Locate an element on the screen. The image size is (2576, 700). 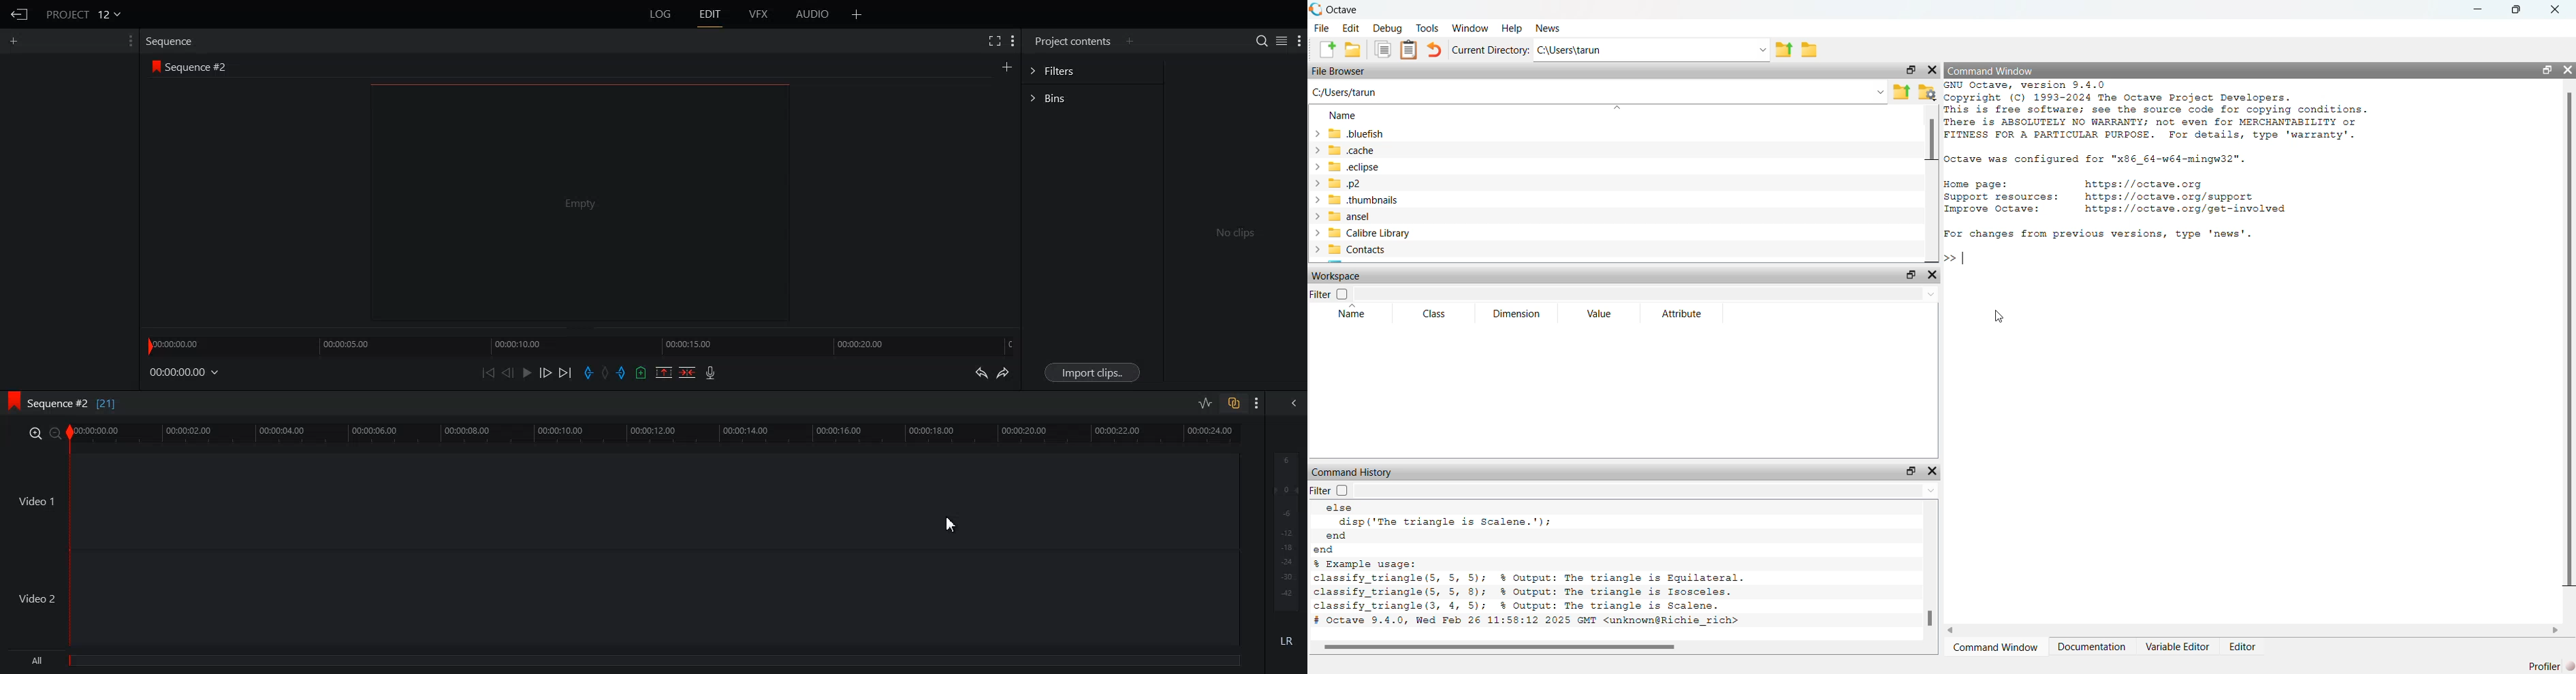
paste is located at coordinates (1409, 50).